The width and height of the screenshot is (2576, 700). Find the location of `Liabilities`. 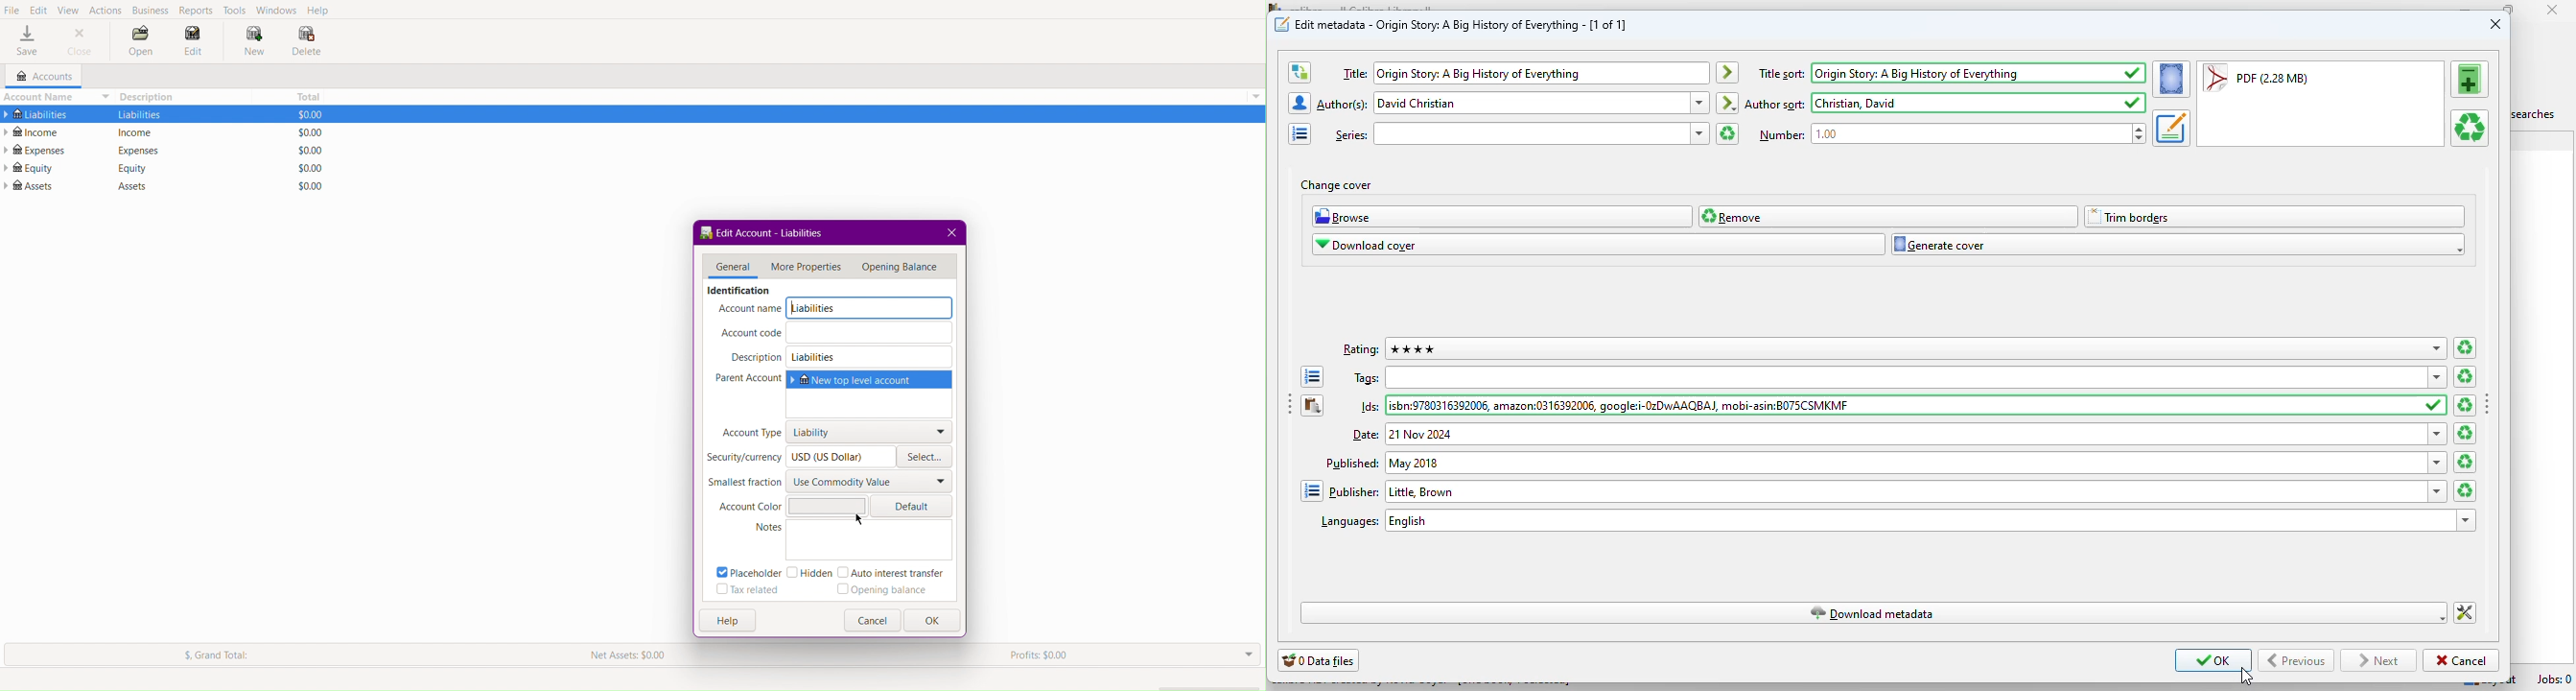

Liabilities is located at coordinates (812, 308).